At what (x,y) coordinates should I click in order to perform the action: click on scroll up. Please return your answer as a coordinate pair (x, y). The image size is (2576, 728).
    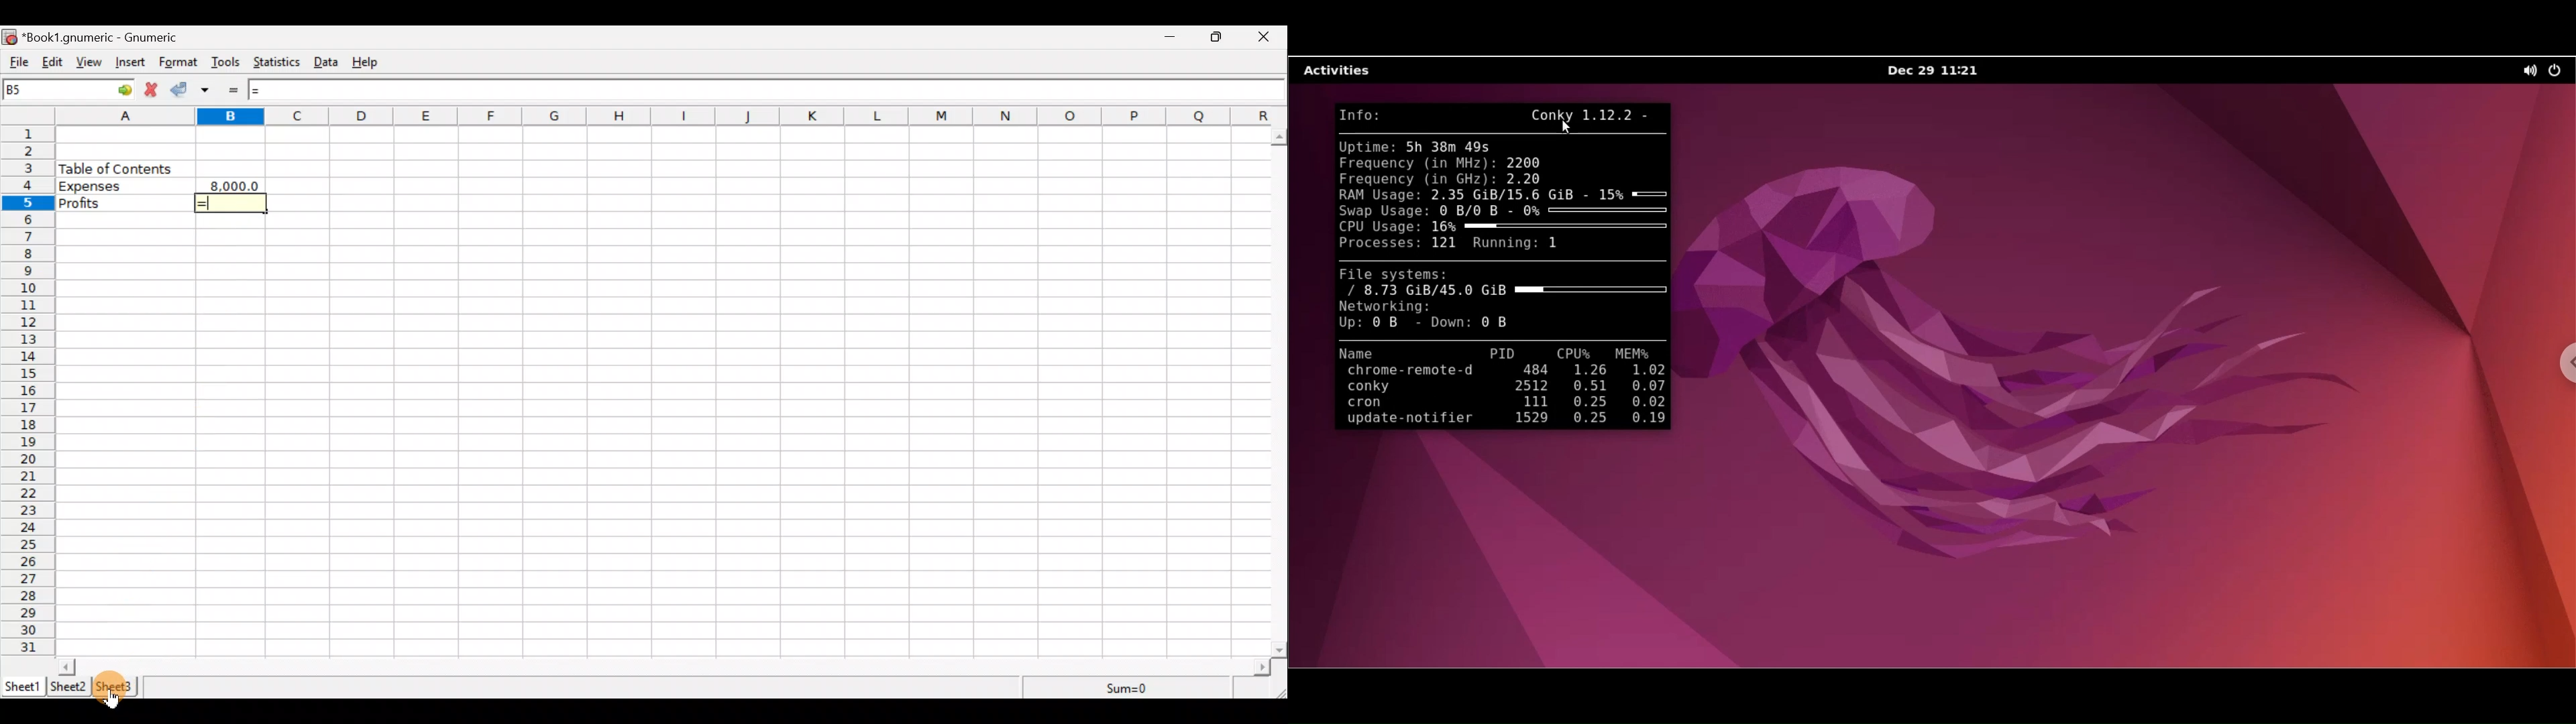
    Looking at the image, I should click on (1280, 137).